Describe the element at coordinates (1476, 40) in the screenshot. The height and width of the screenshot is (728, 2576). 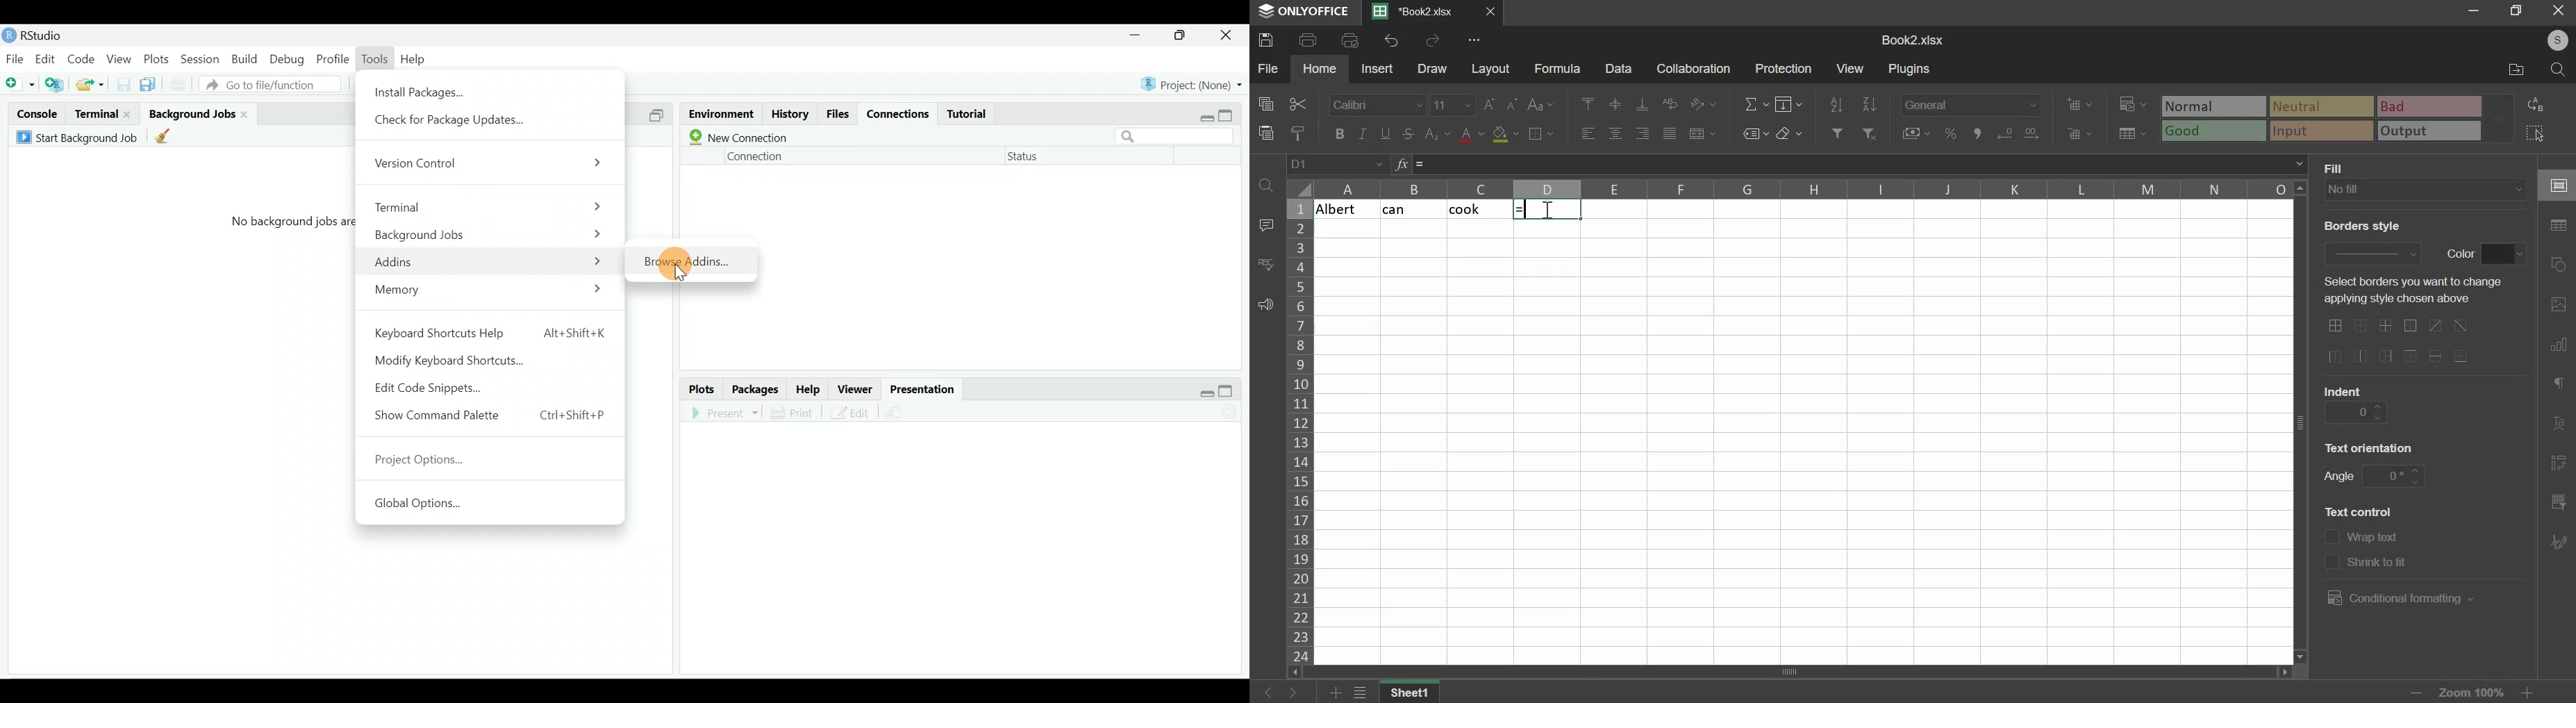
I see `view more` at that location.